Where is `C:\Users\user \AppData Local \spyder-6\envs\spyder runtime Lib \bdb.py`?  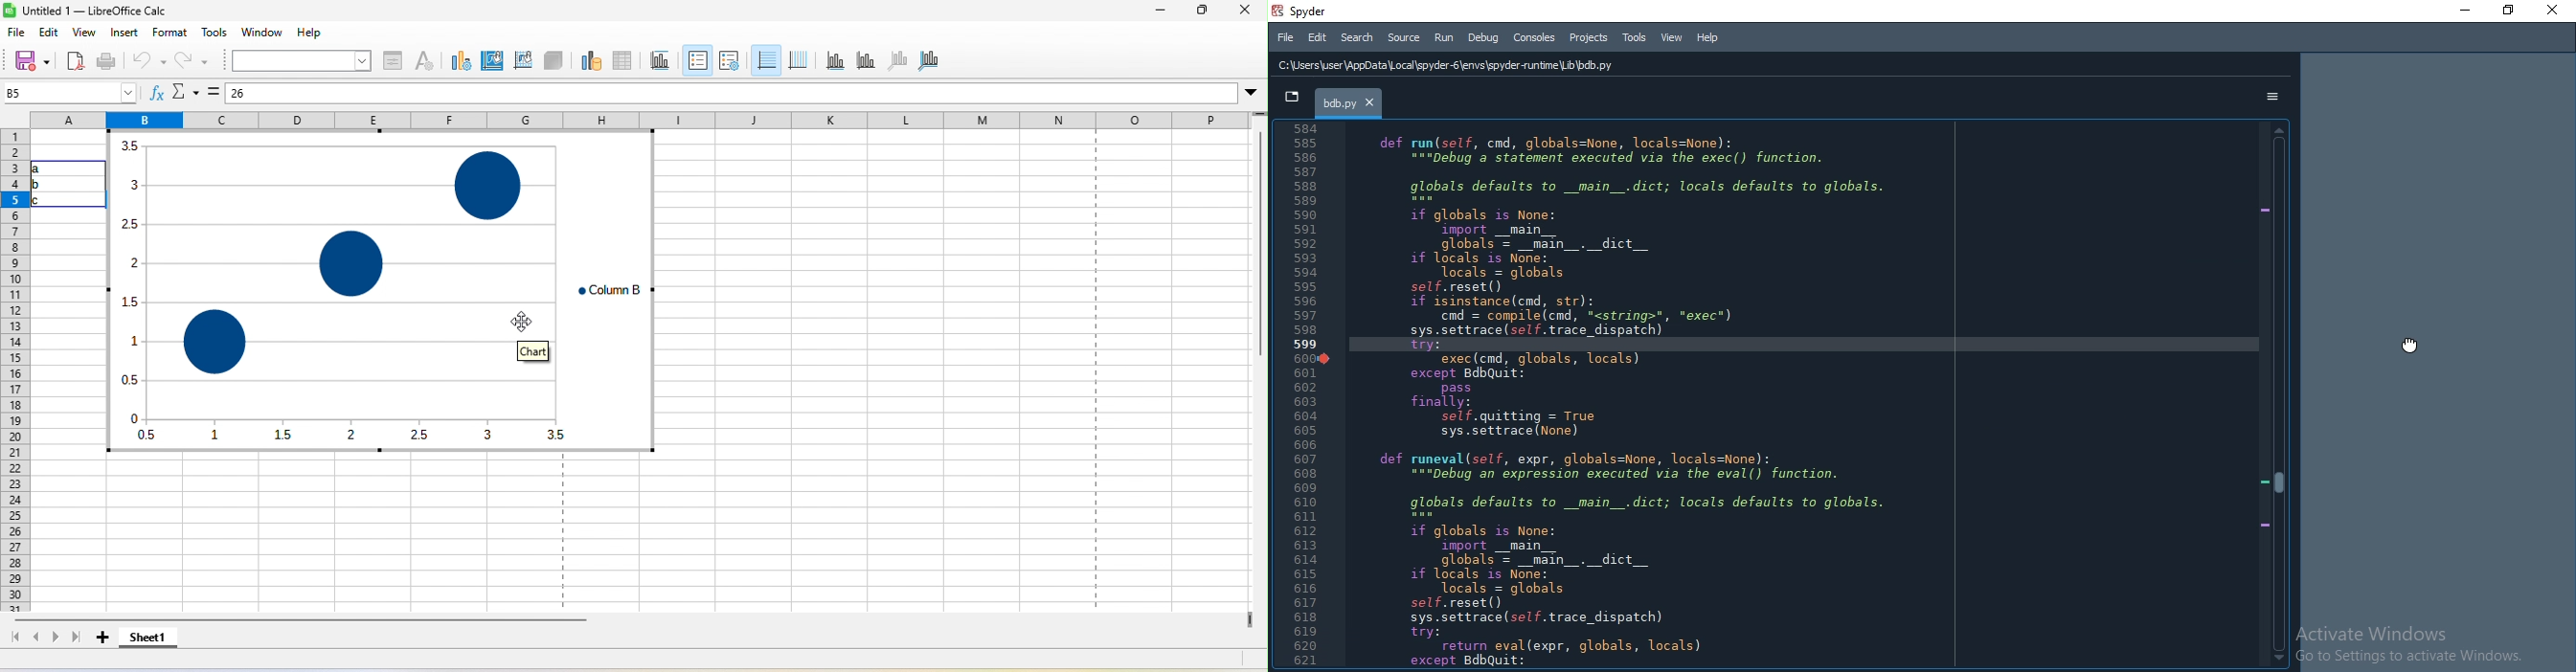 C:\Users\user \AppData Local \spyder-6\envs\spyder runtime Lib \bdb.py is located at coordinates (1455, 66).